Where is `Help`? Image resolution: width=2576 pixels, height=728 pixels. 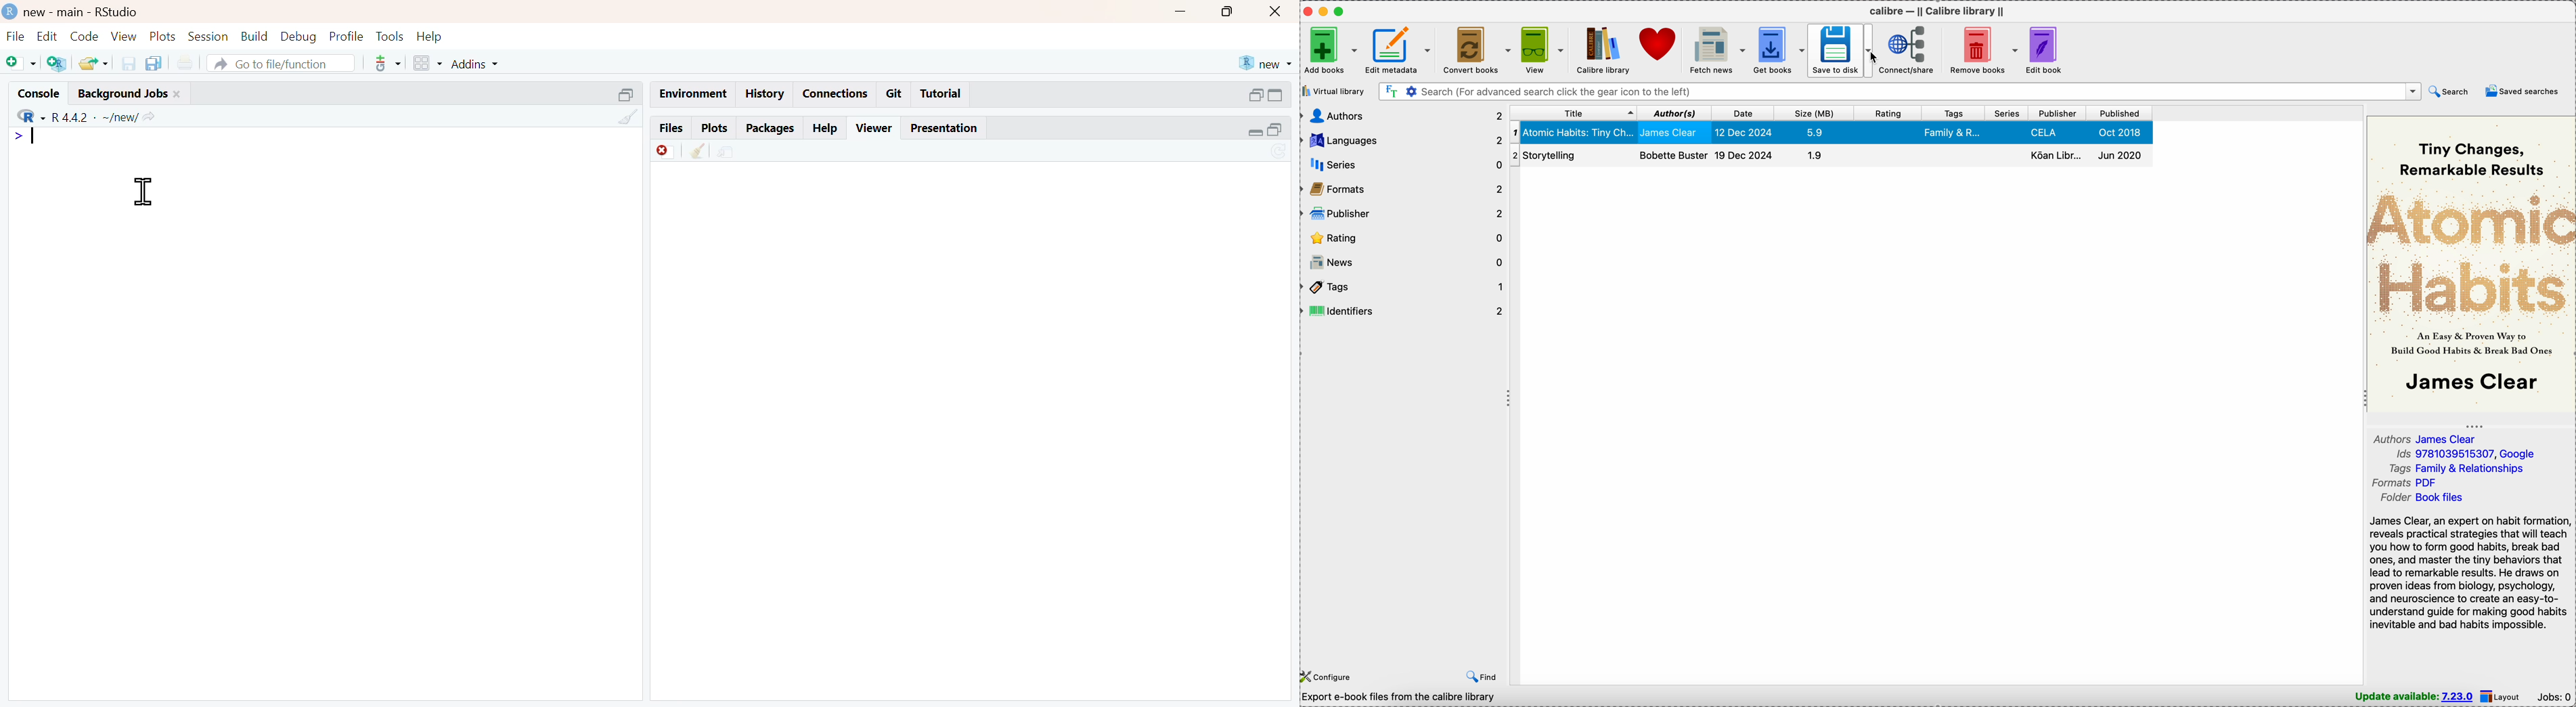
Help is located at coordinates (432, 36).